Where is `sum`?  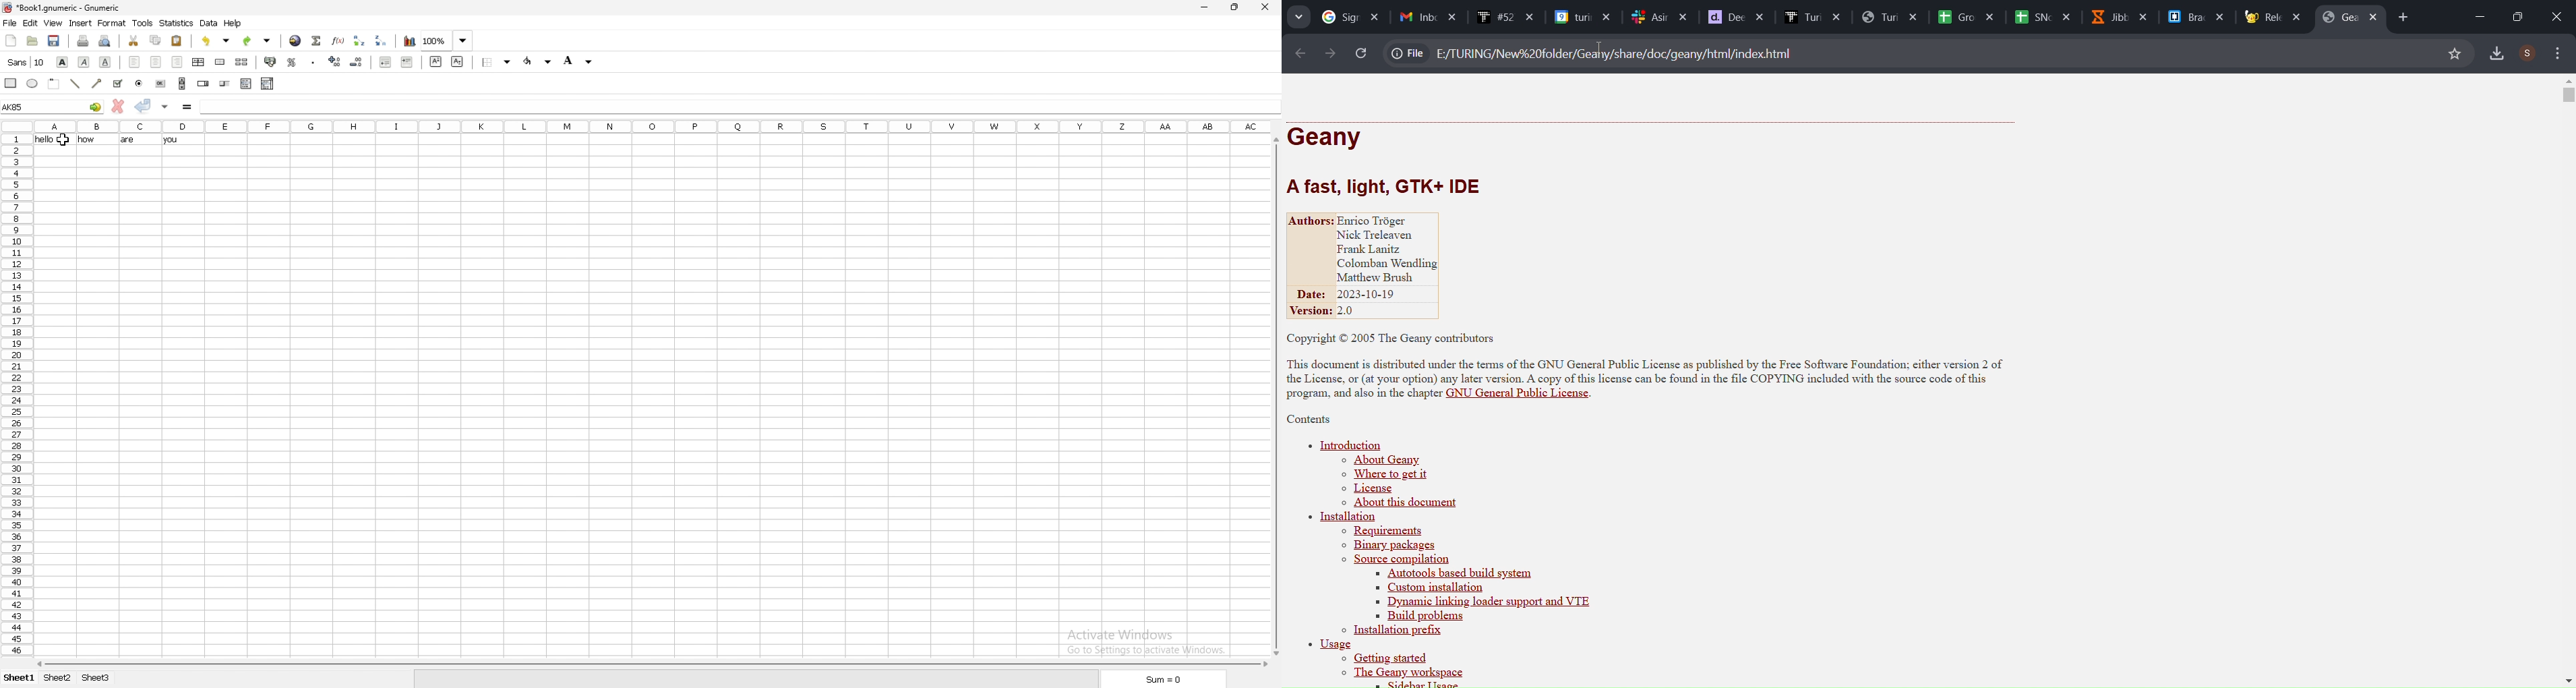 sum is located at coordinates (1160, 679).